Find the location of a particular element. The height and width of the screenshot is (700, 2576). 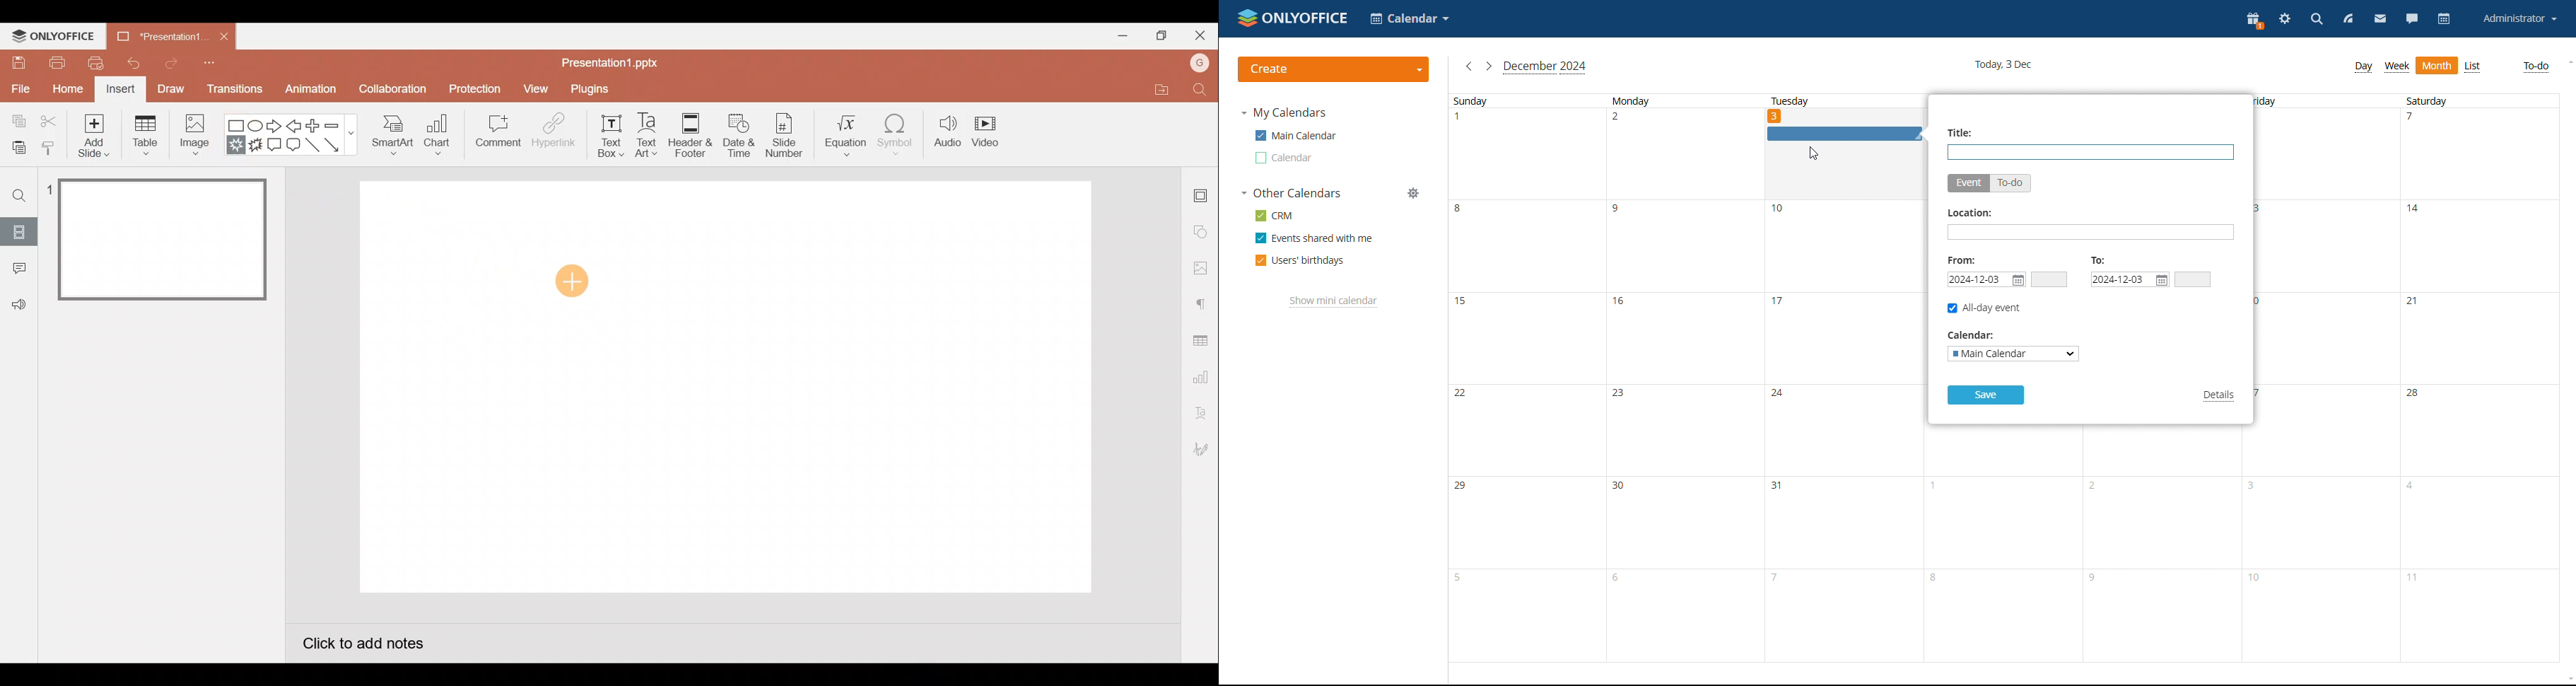

Presentation slide is located at coordinates (731, 389).